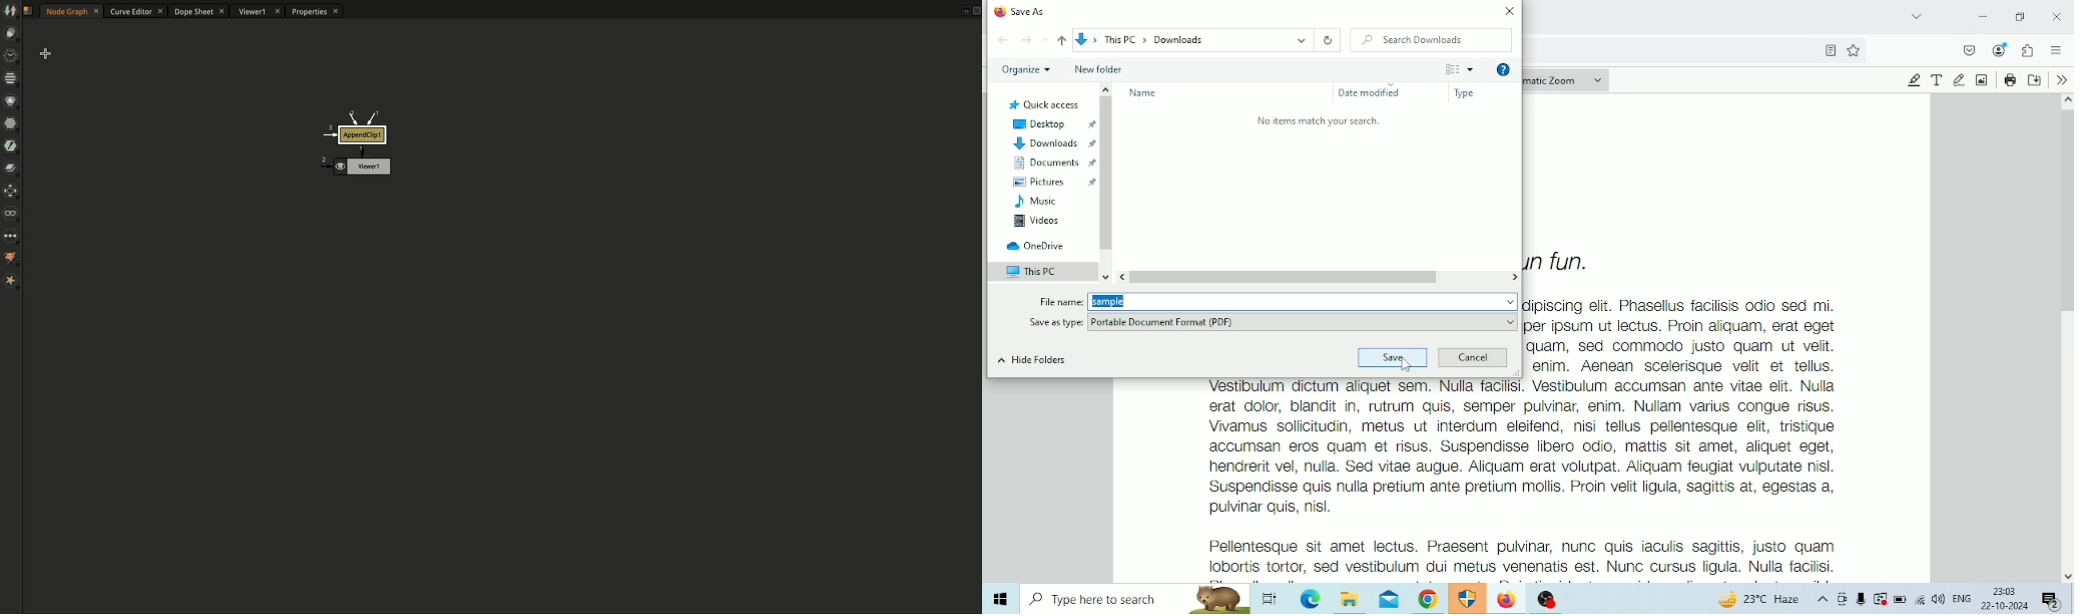  What do you see at coordinates (2029, 51) in the screenshot?
I see `Extensions` at bounding box center [2029, 51].